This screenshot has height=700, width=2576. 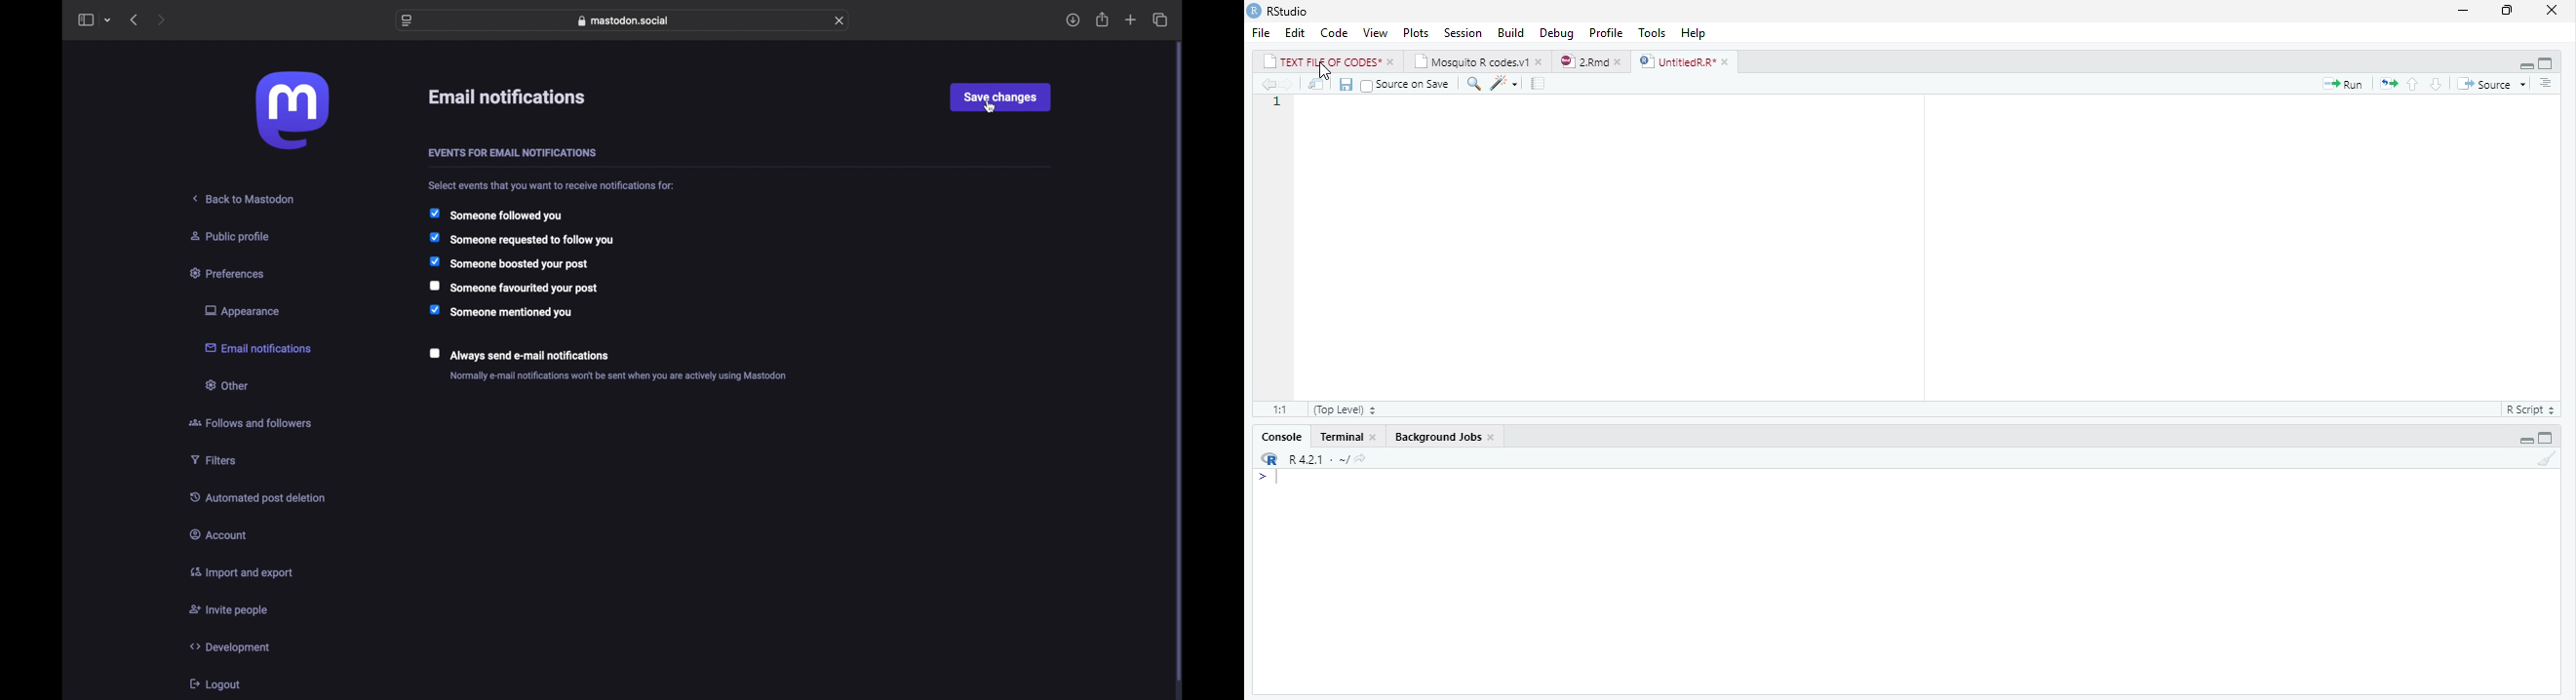 I want to click on invite people, so click(x=229, y=611).